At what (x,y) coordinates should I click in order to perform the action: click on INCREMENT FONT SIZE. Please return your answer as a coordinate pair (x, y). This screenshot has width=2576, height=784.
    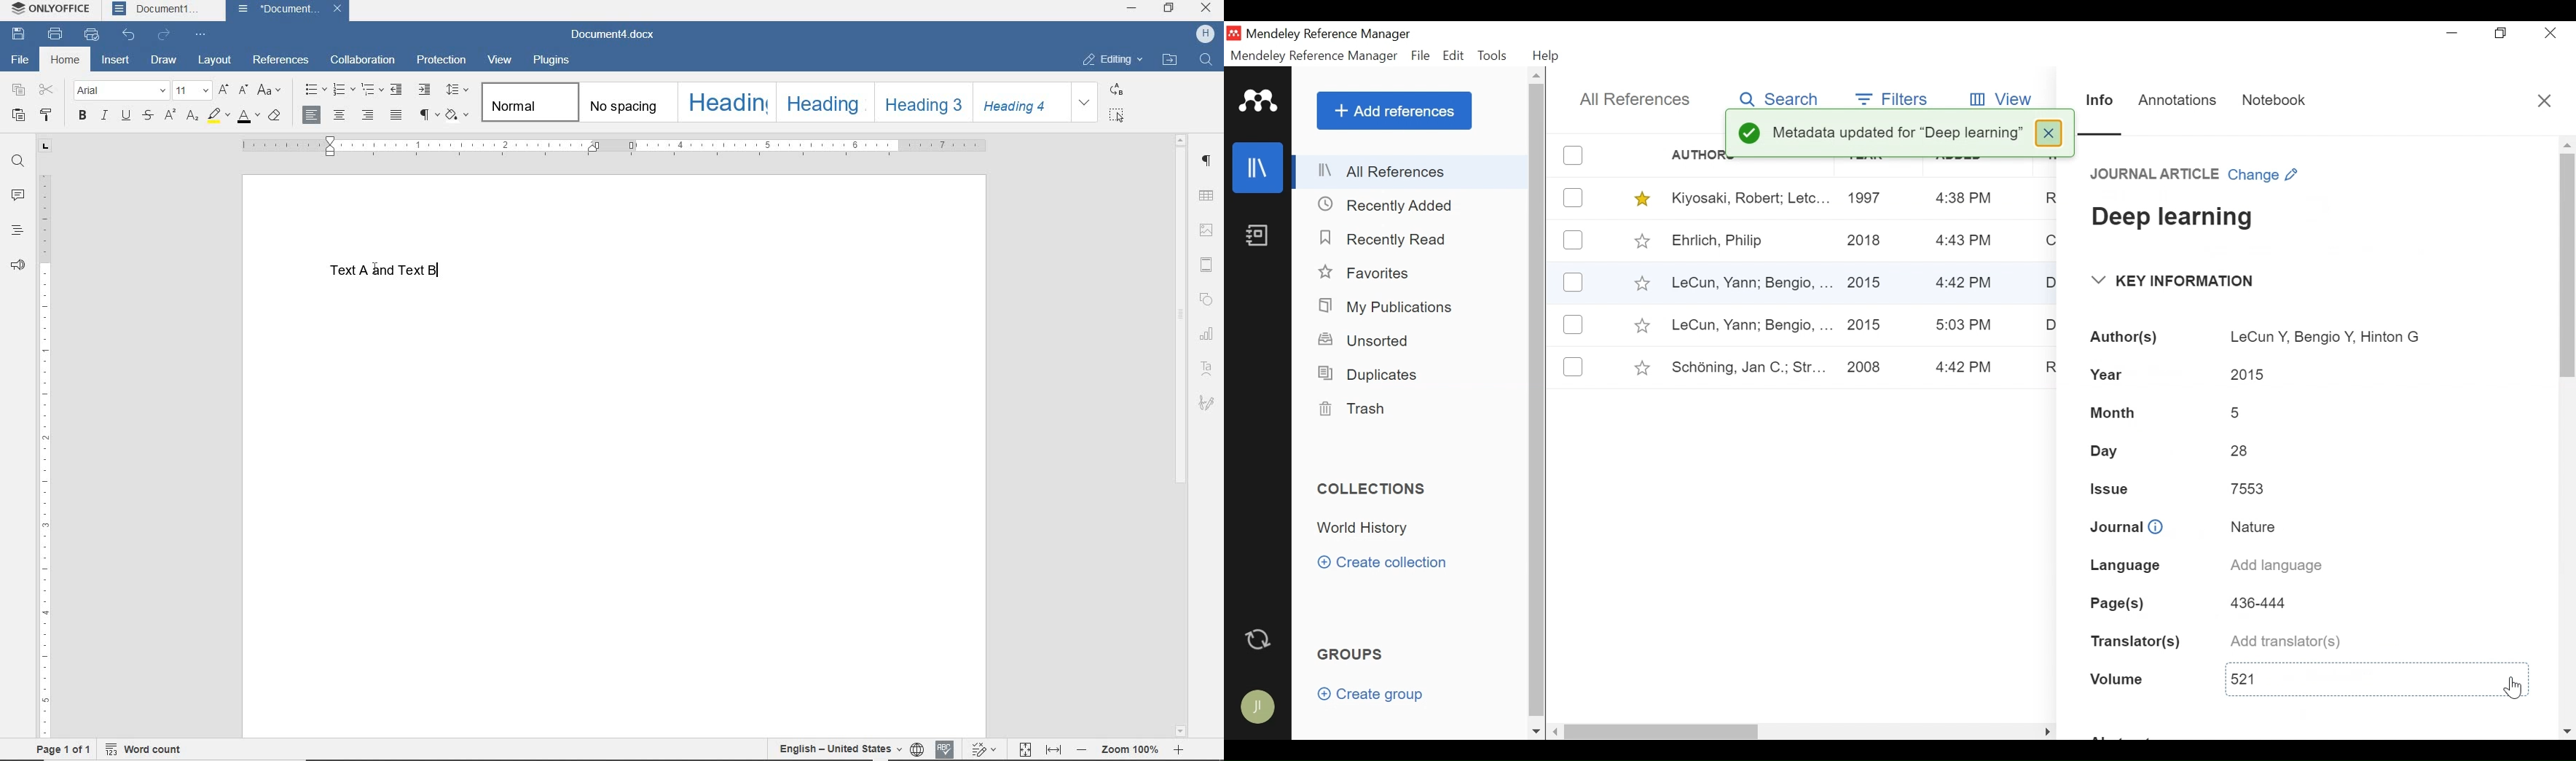
    Looking at the image, I should click on (223, 91).